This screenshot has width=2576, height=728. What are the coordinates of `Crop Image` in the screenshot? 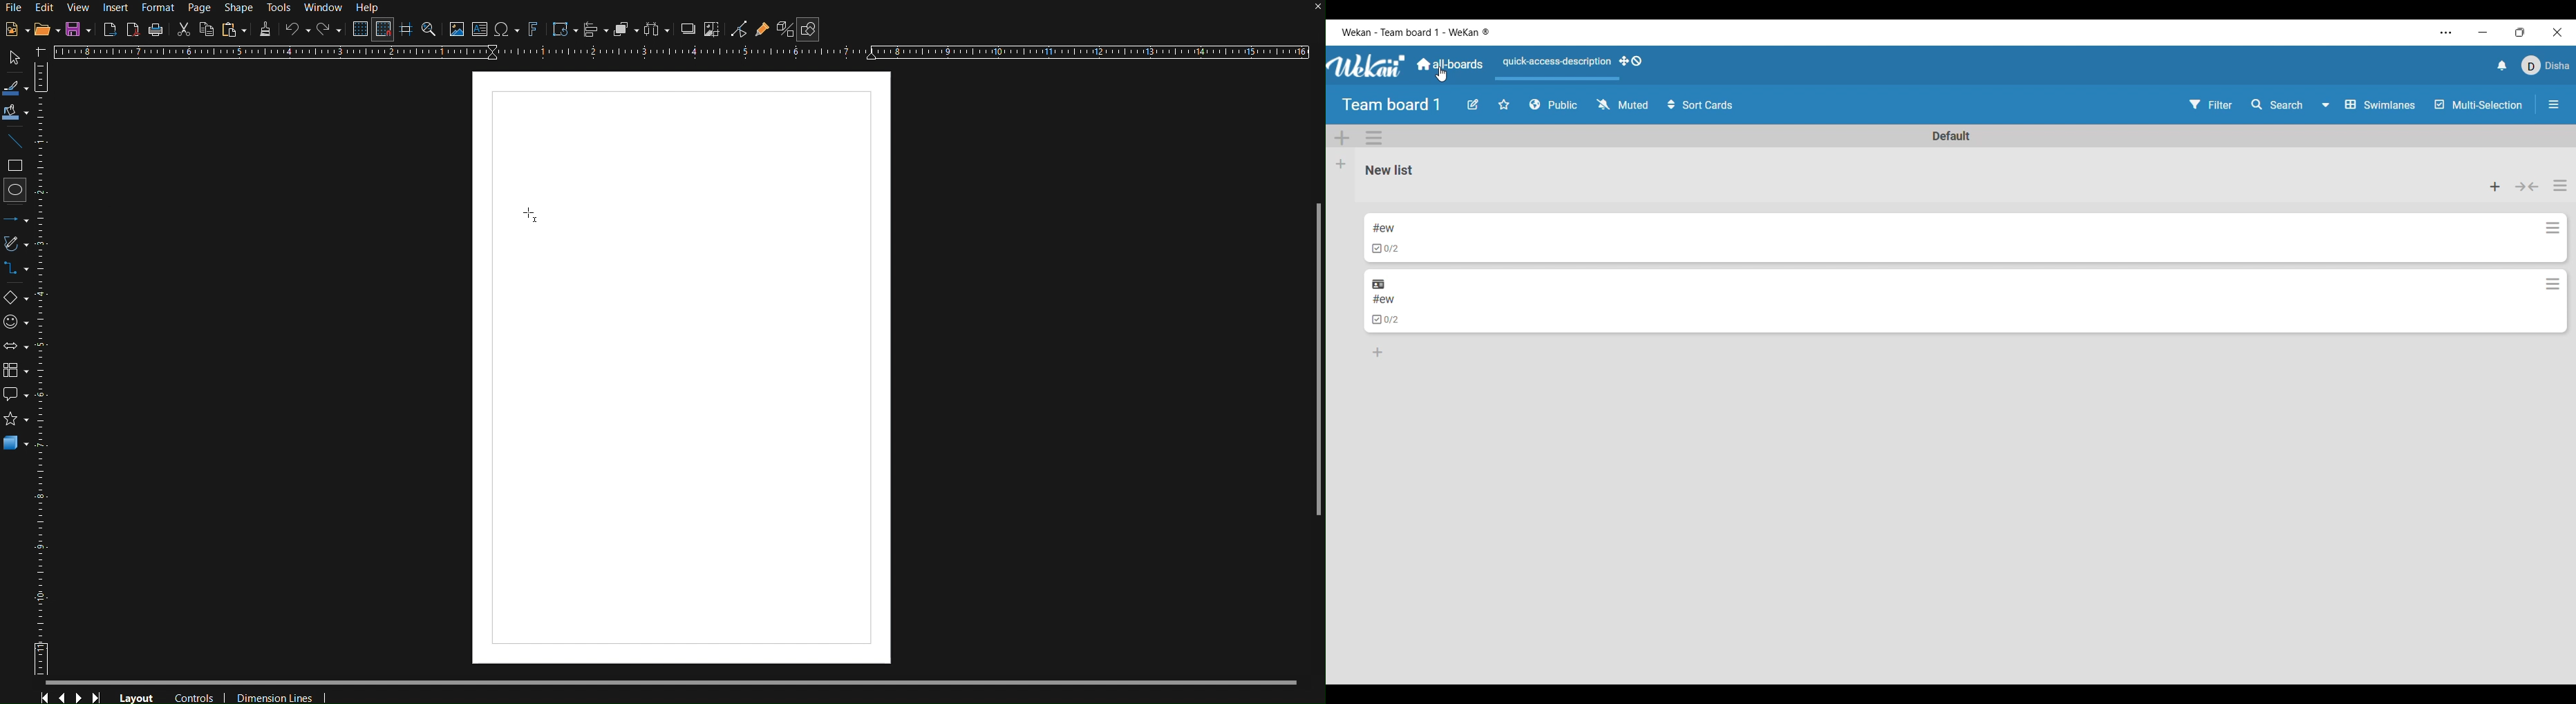 It's located at (711, 31).